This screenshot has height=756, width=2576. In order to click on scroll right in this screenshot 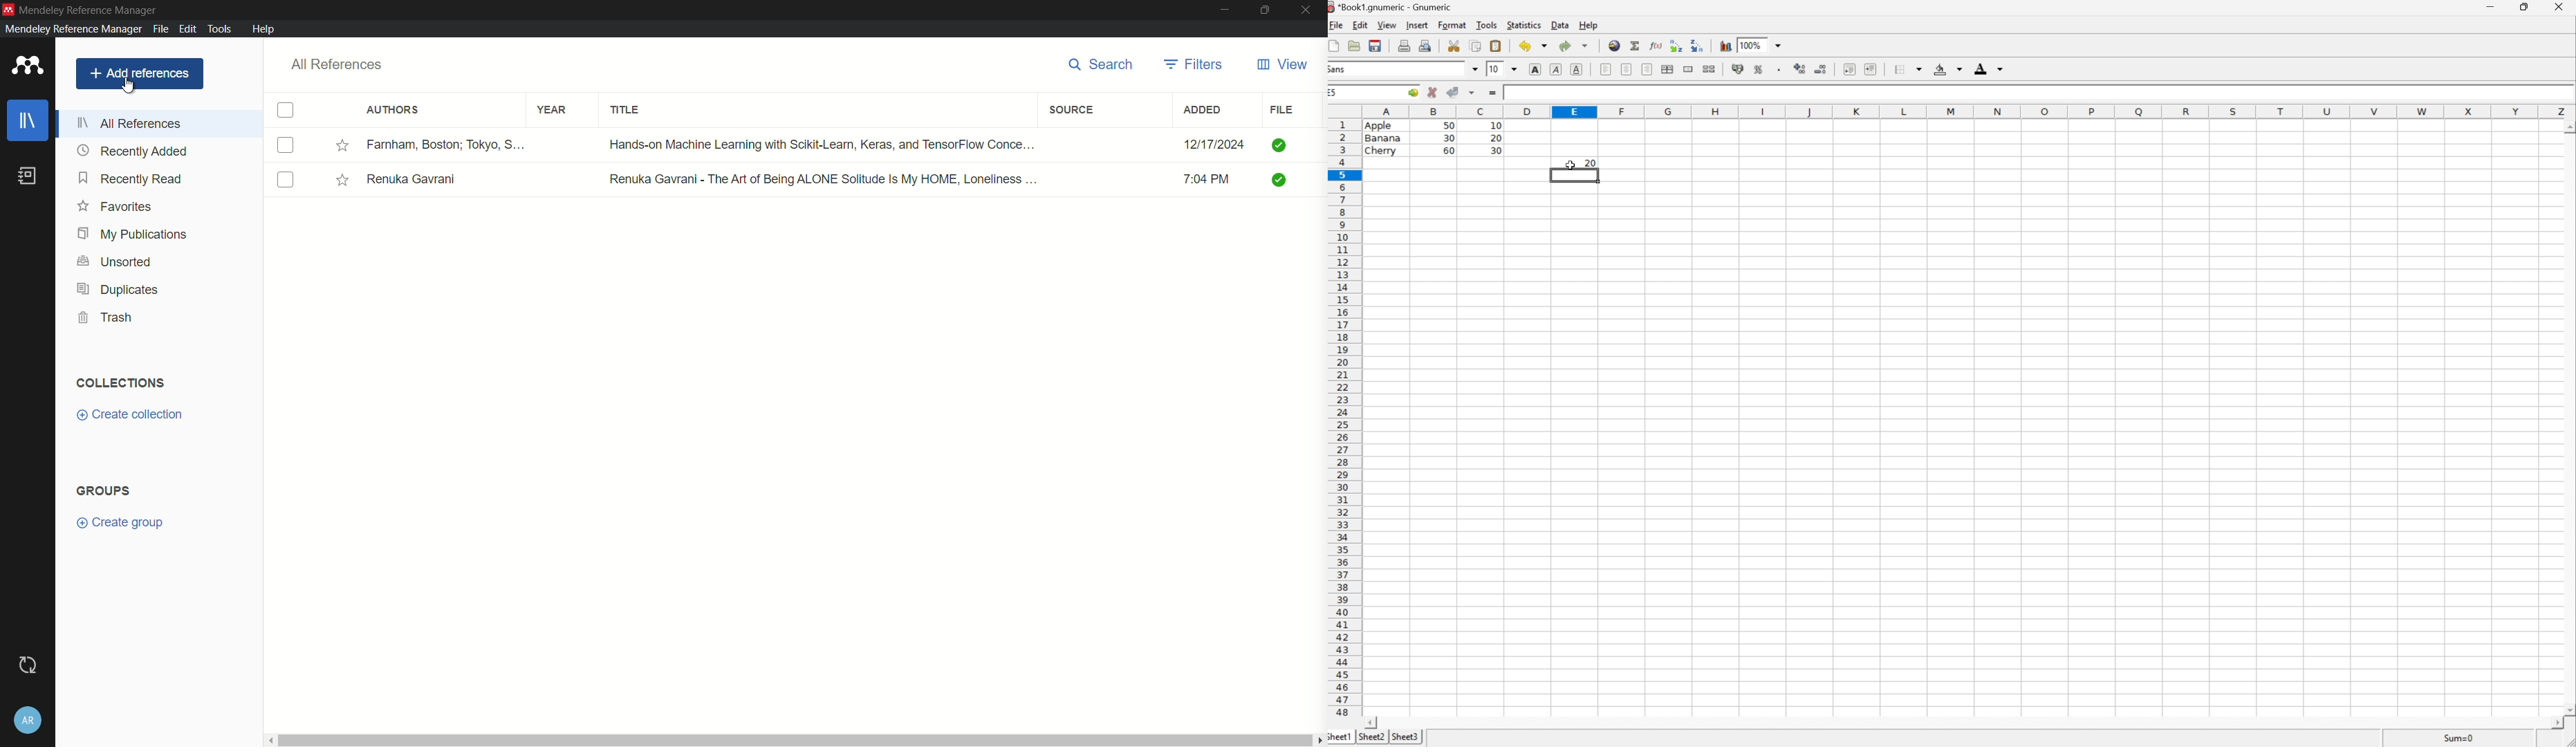, I will do `click(1319, 740)`.